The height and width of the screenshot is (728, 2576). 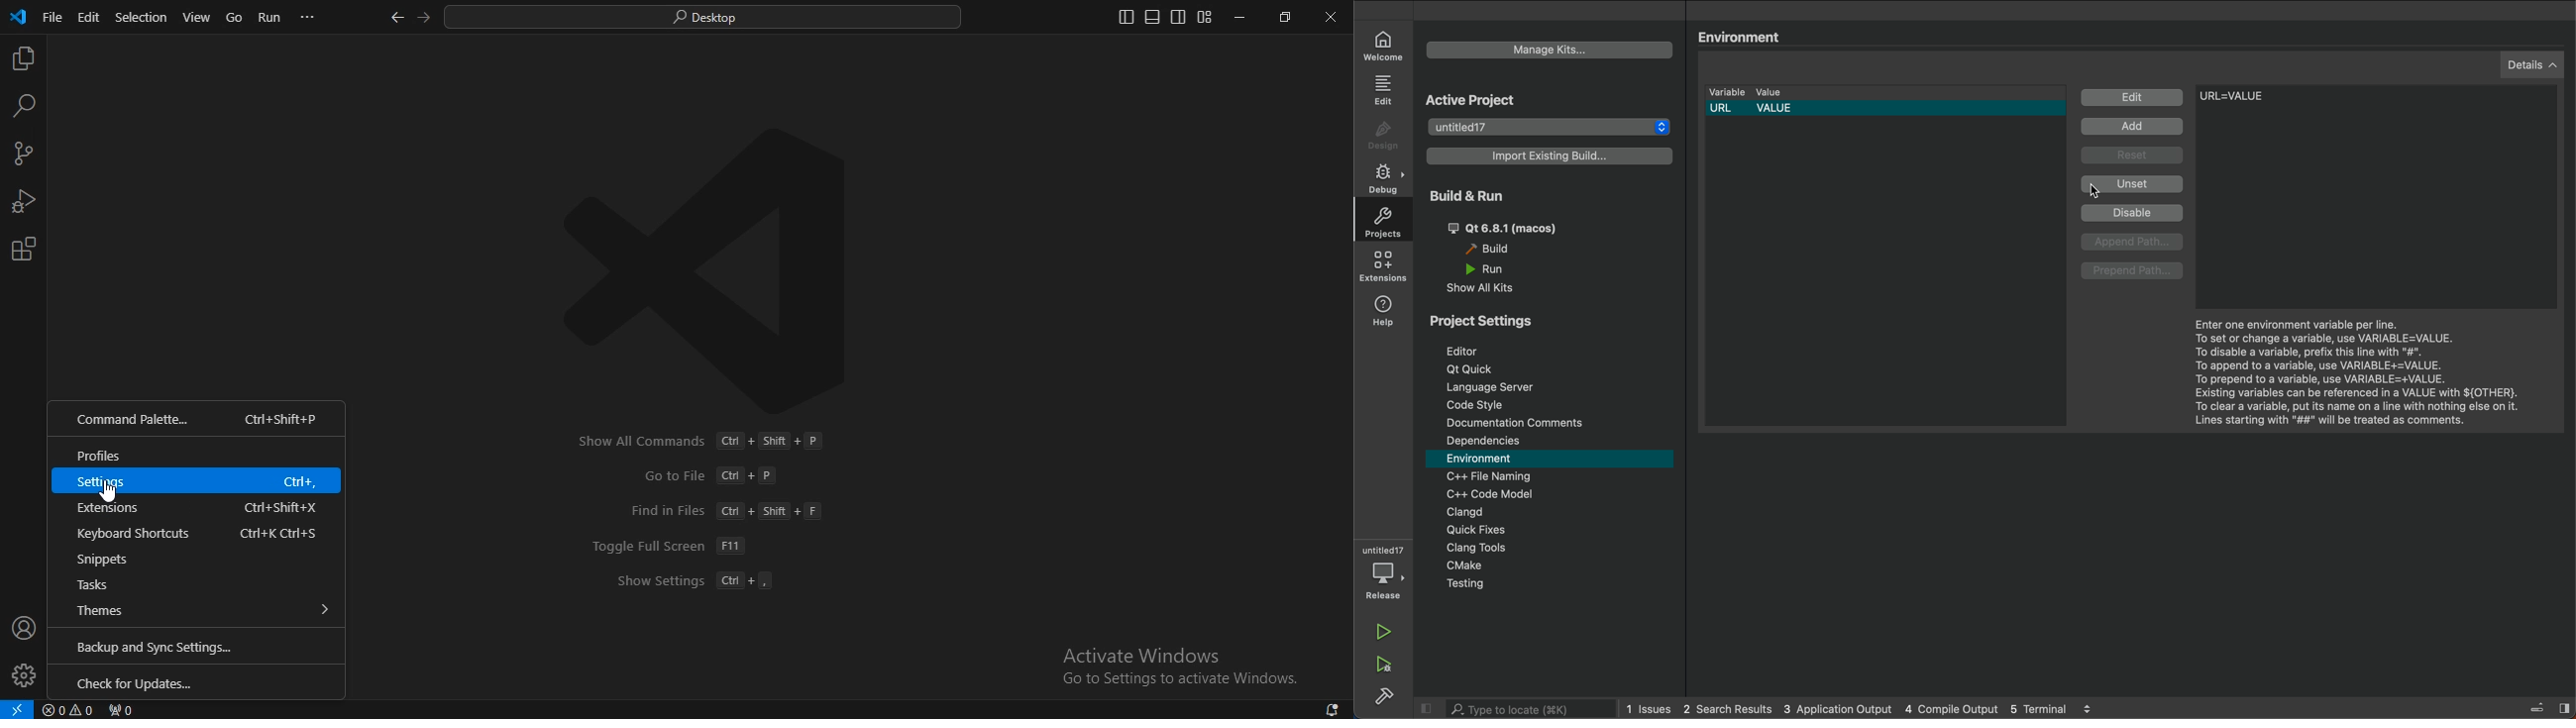 What do you see at coordinates (2133, 98) in the screenshot?
I see `edit` at bounding box center [2133, 98].